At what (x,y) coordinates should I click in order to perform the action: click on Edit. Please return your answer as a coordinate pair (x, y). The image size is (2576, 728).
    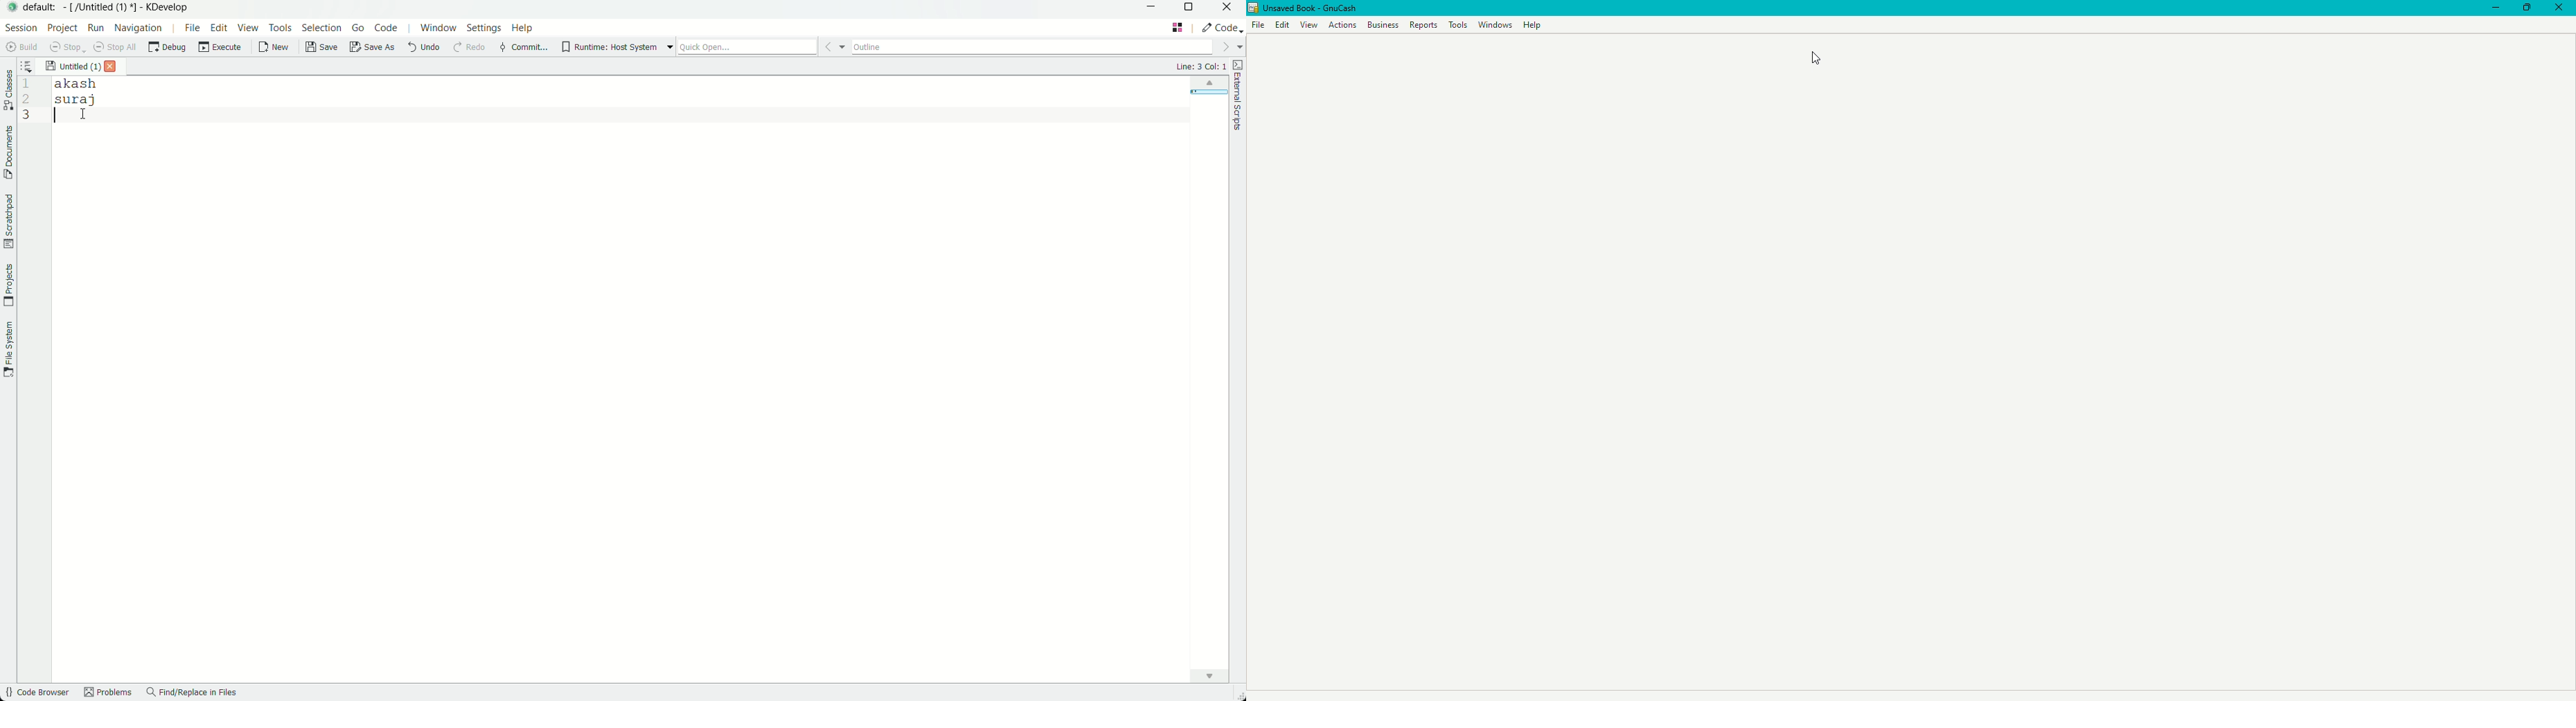
    Looking at the image, I should click on (1281, 24).